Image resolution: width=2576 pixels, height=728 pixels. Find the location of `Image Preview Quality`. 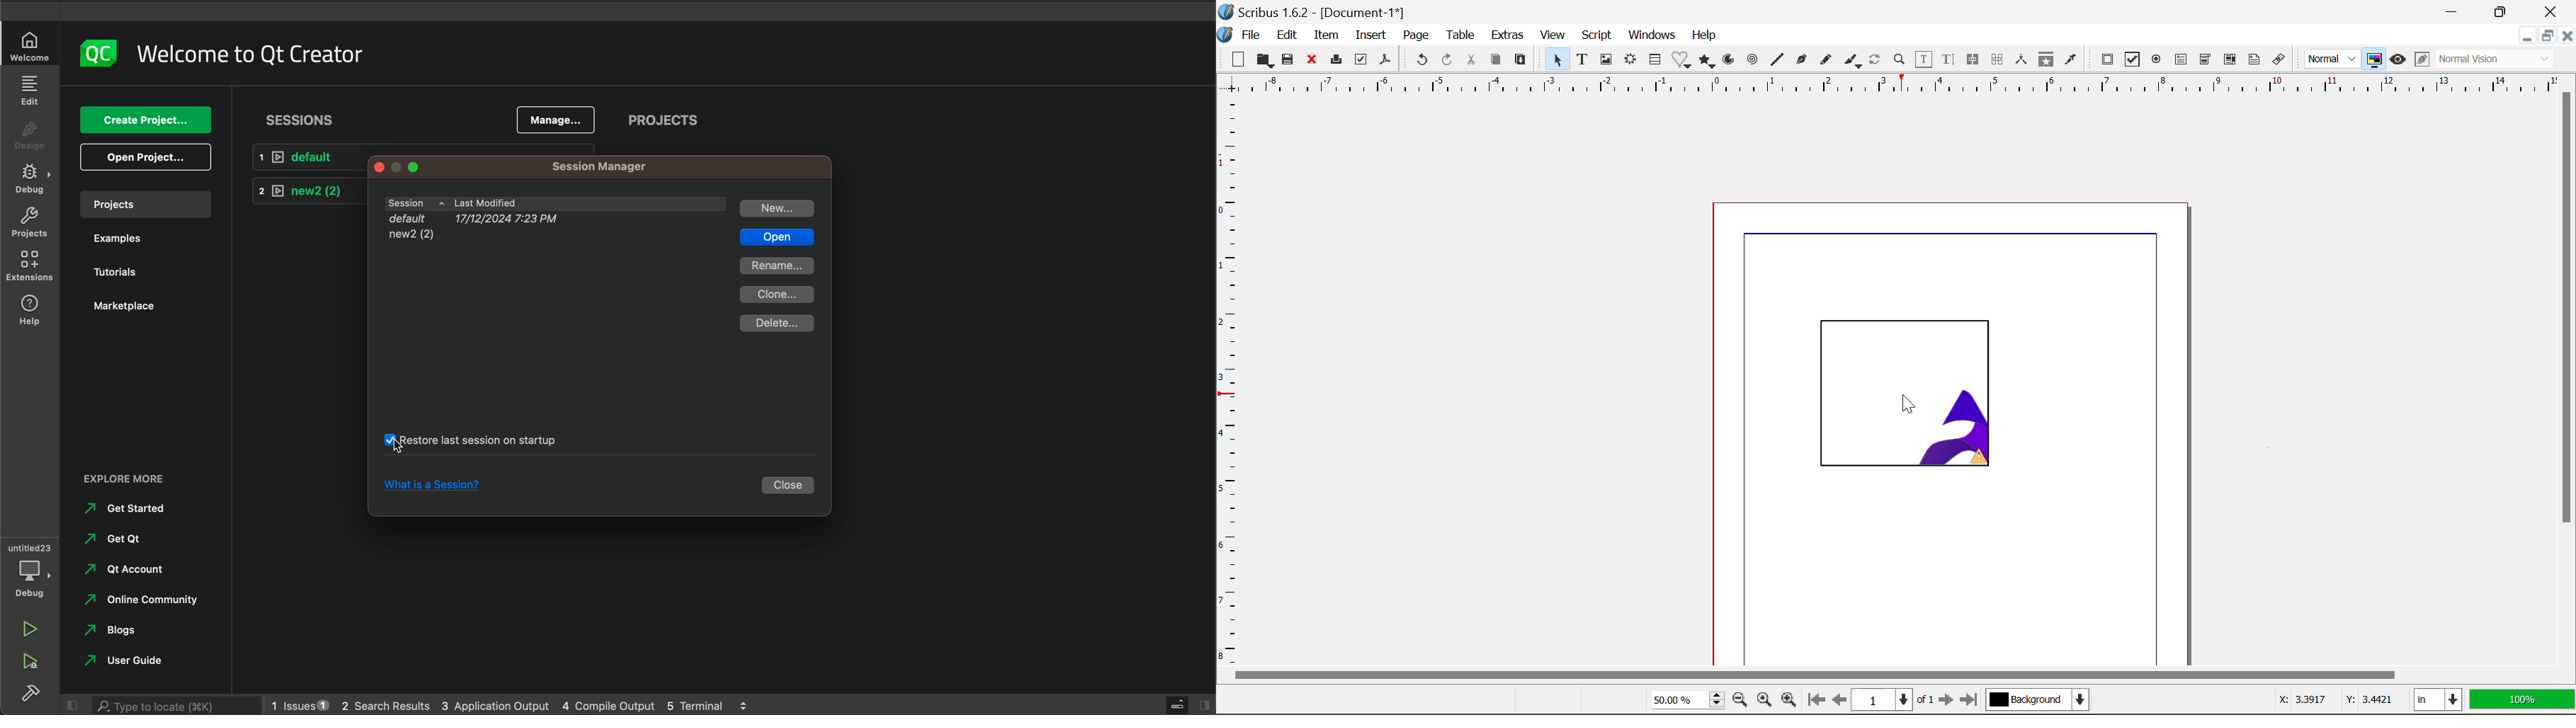

Image Preview Quality is located at coordinates (2332, 59).